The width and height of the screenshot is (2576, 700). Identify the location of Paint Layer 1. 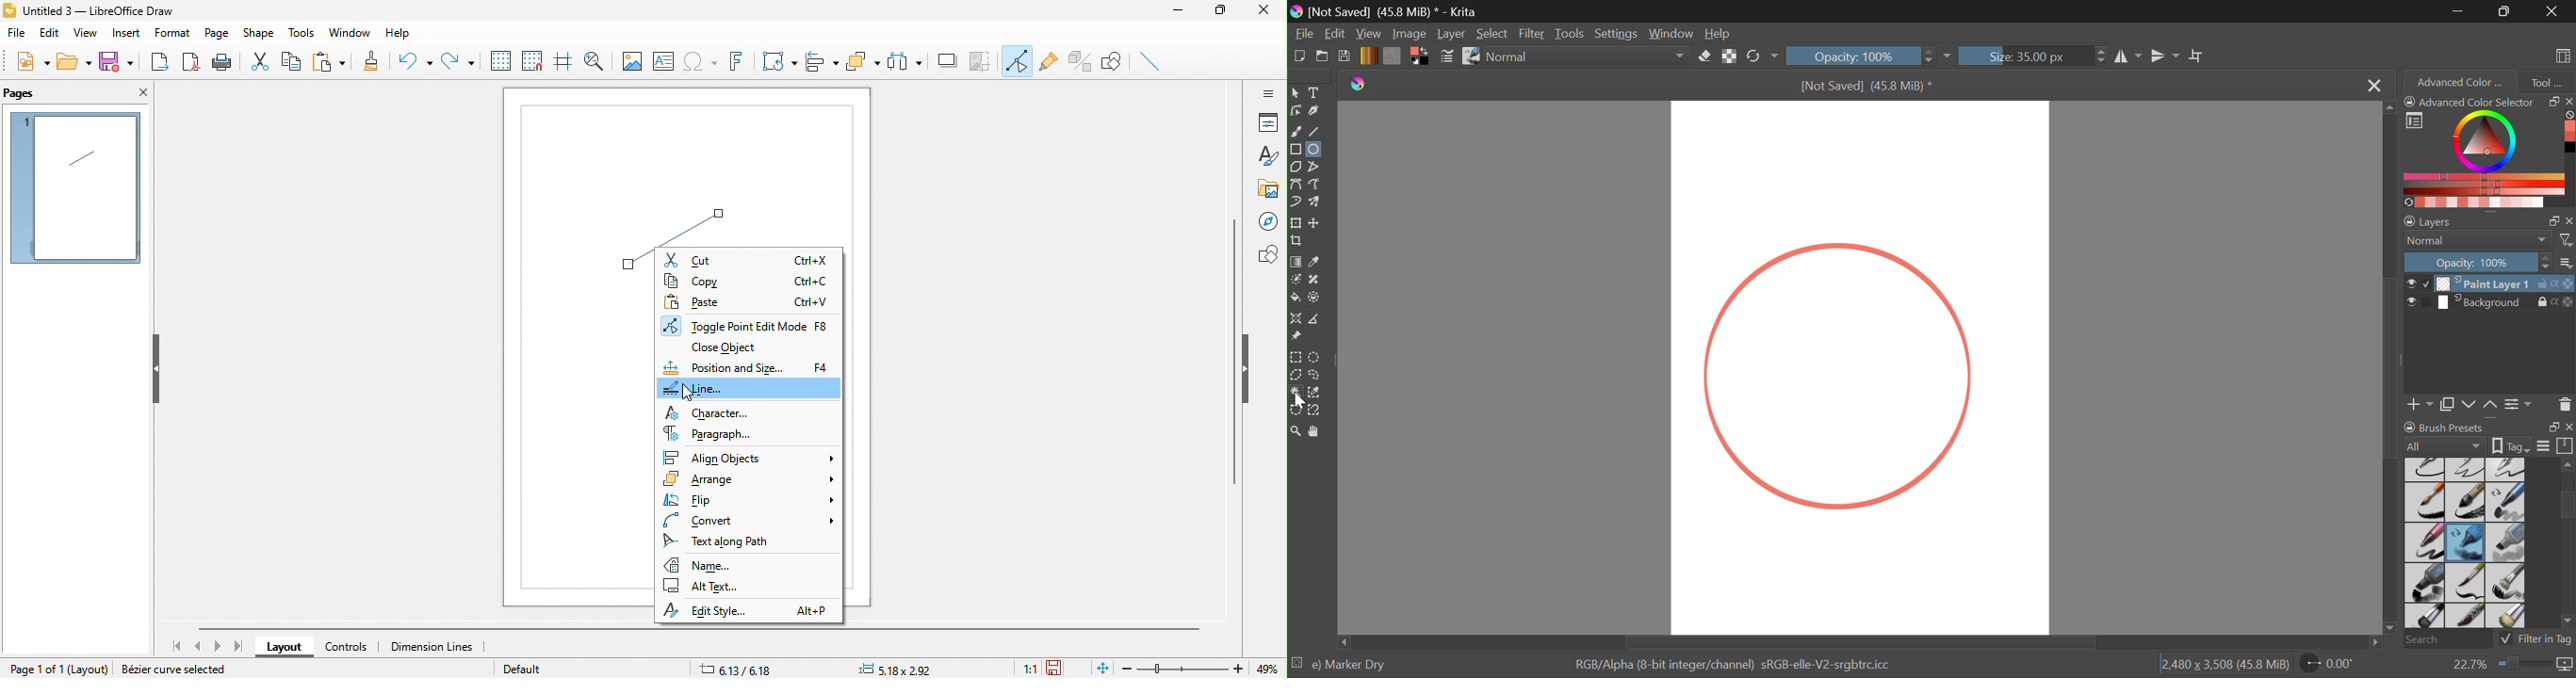
(2491, 283).